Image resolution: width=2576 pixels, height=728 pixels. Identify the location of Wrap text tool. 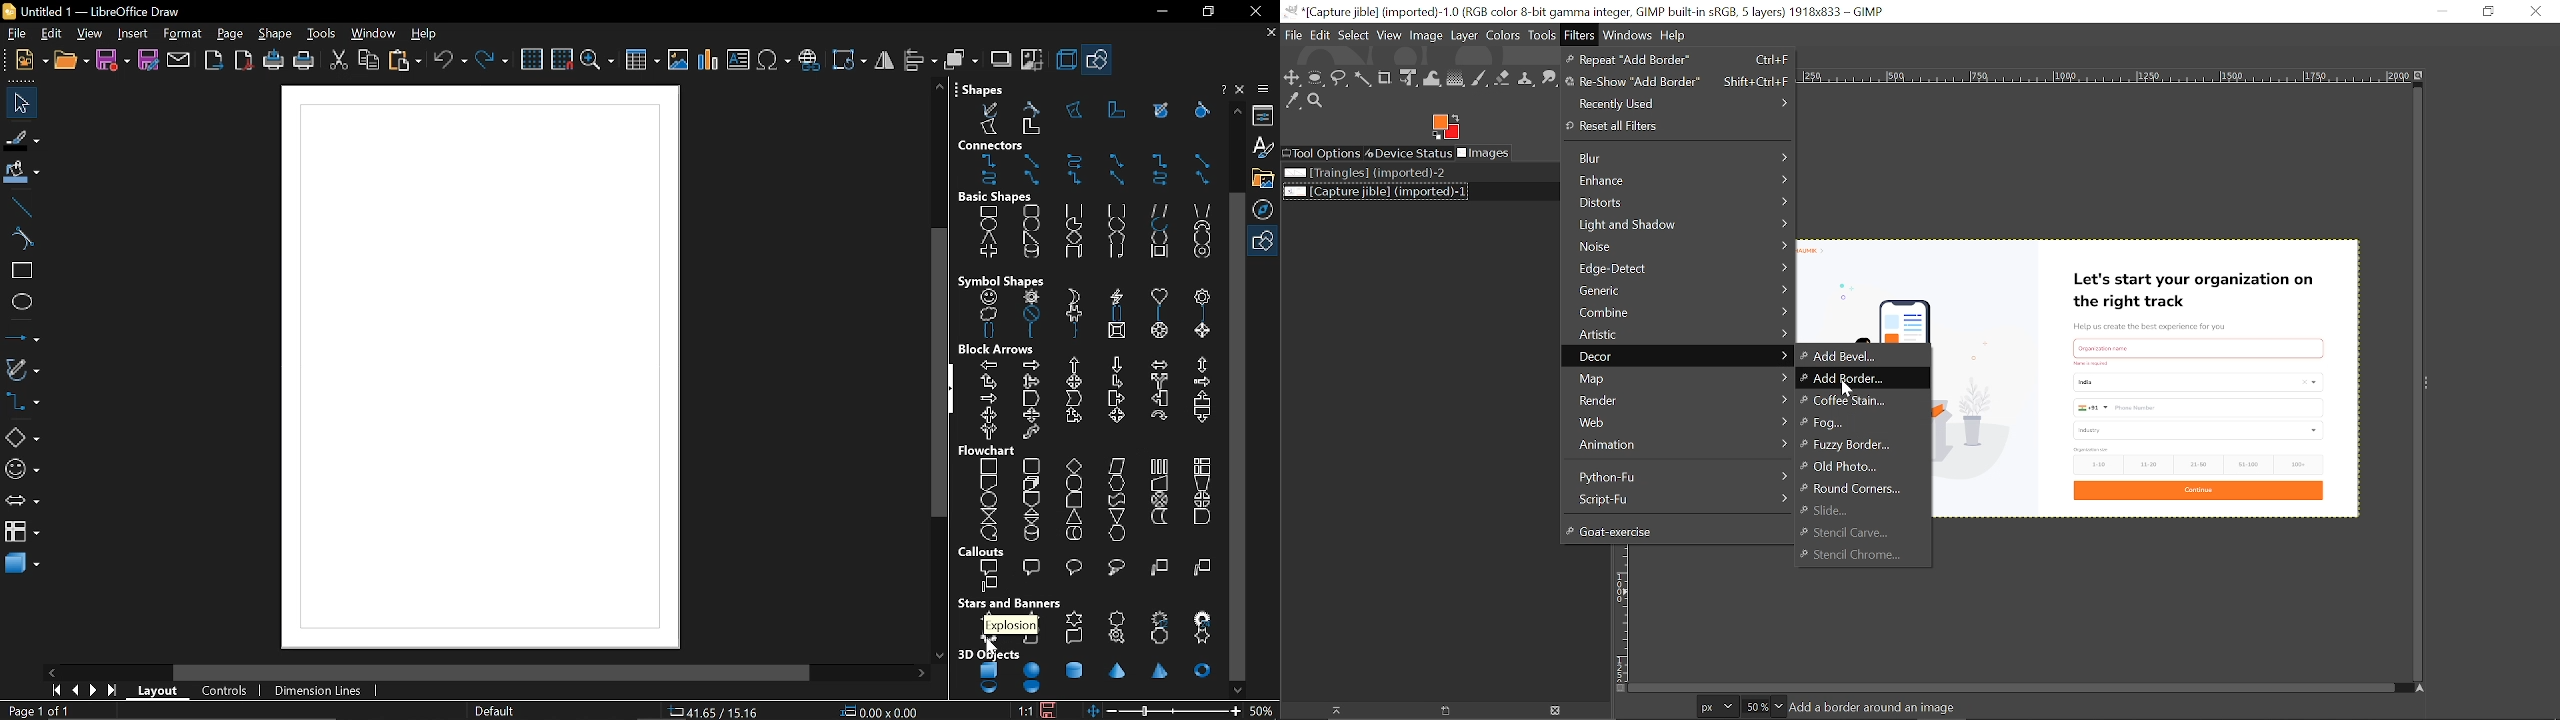
(1432, 78).